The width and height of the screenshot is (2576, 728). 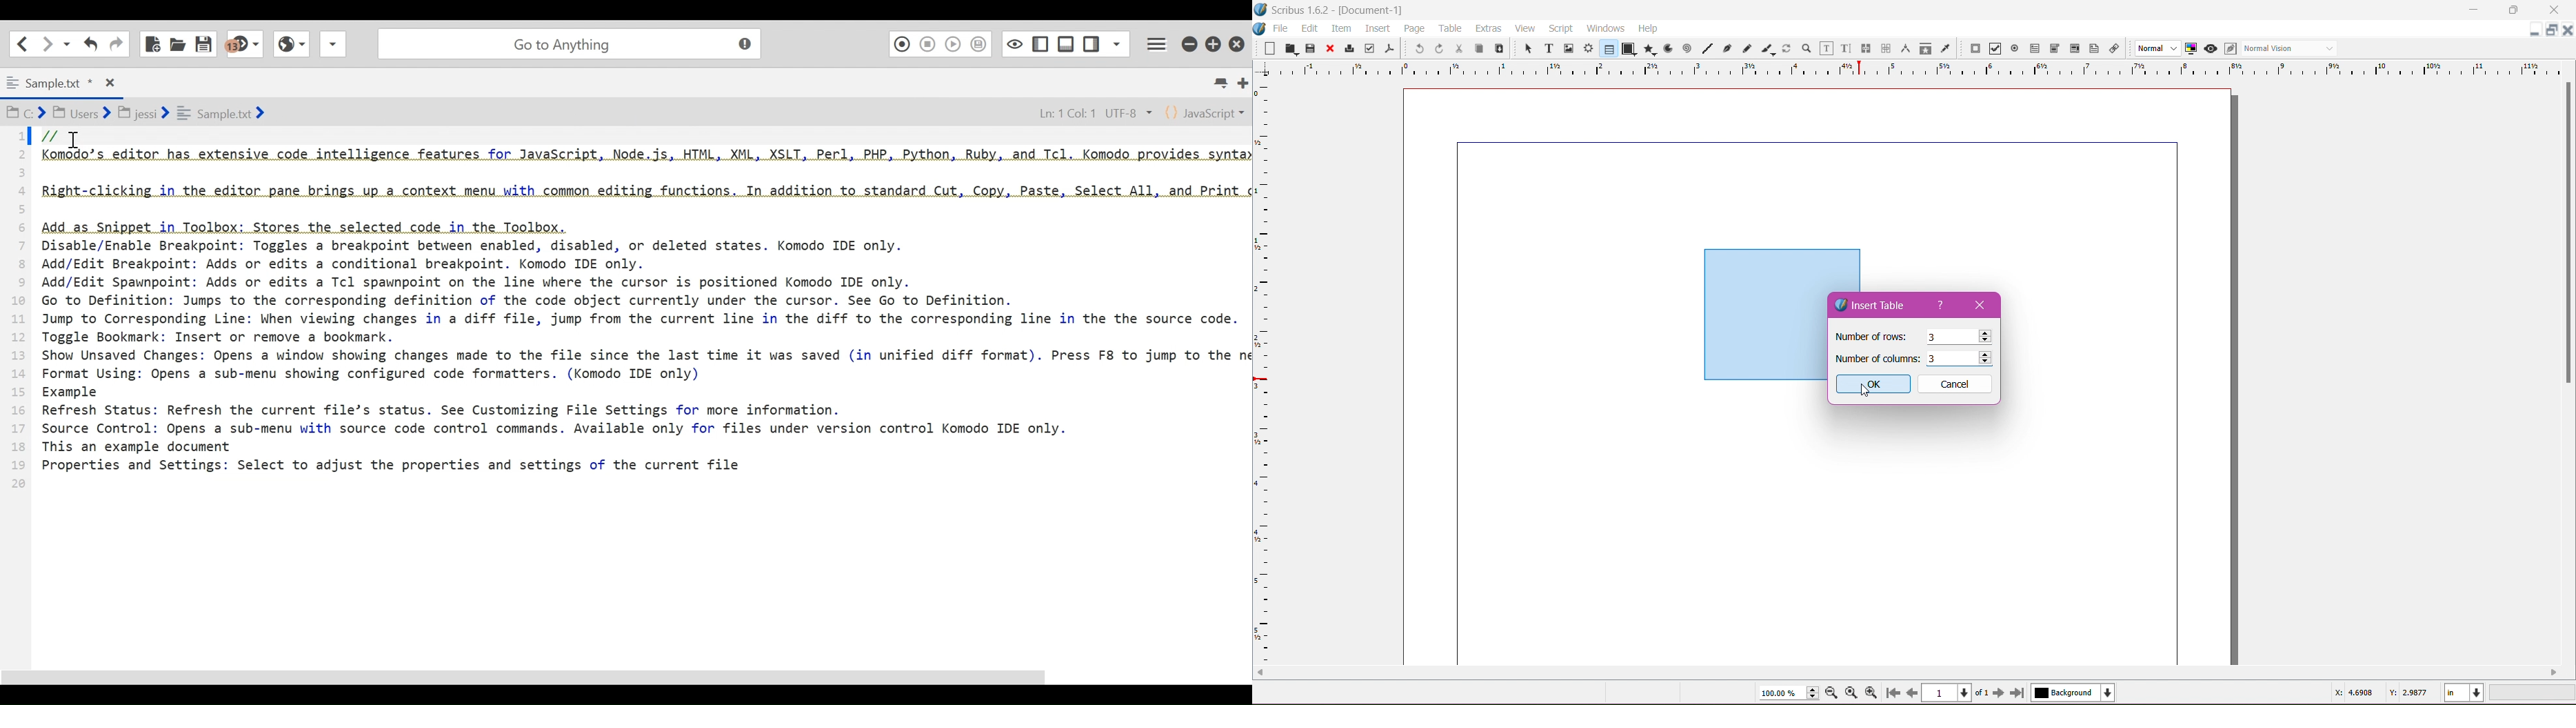 What do you see at coordinates (1785, 48) in the screenshot?
I see `Rotate Them` at bounding box center [1785, 48].